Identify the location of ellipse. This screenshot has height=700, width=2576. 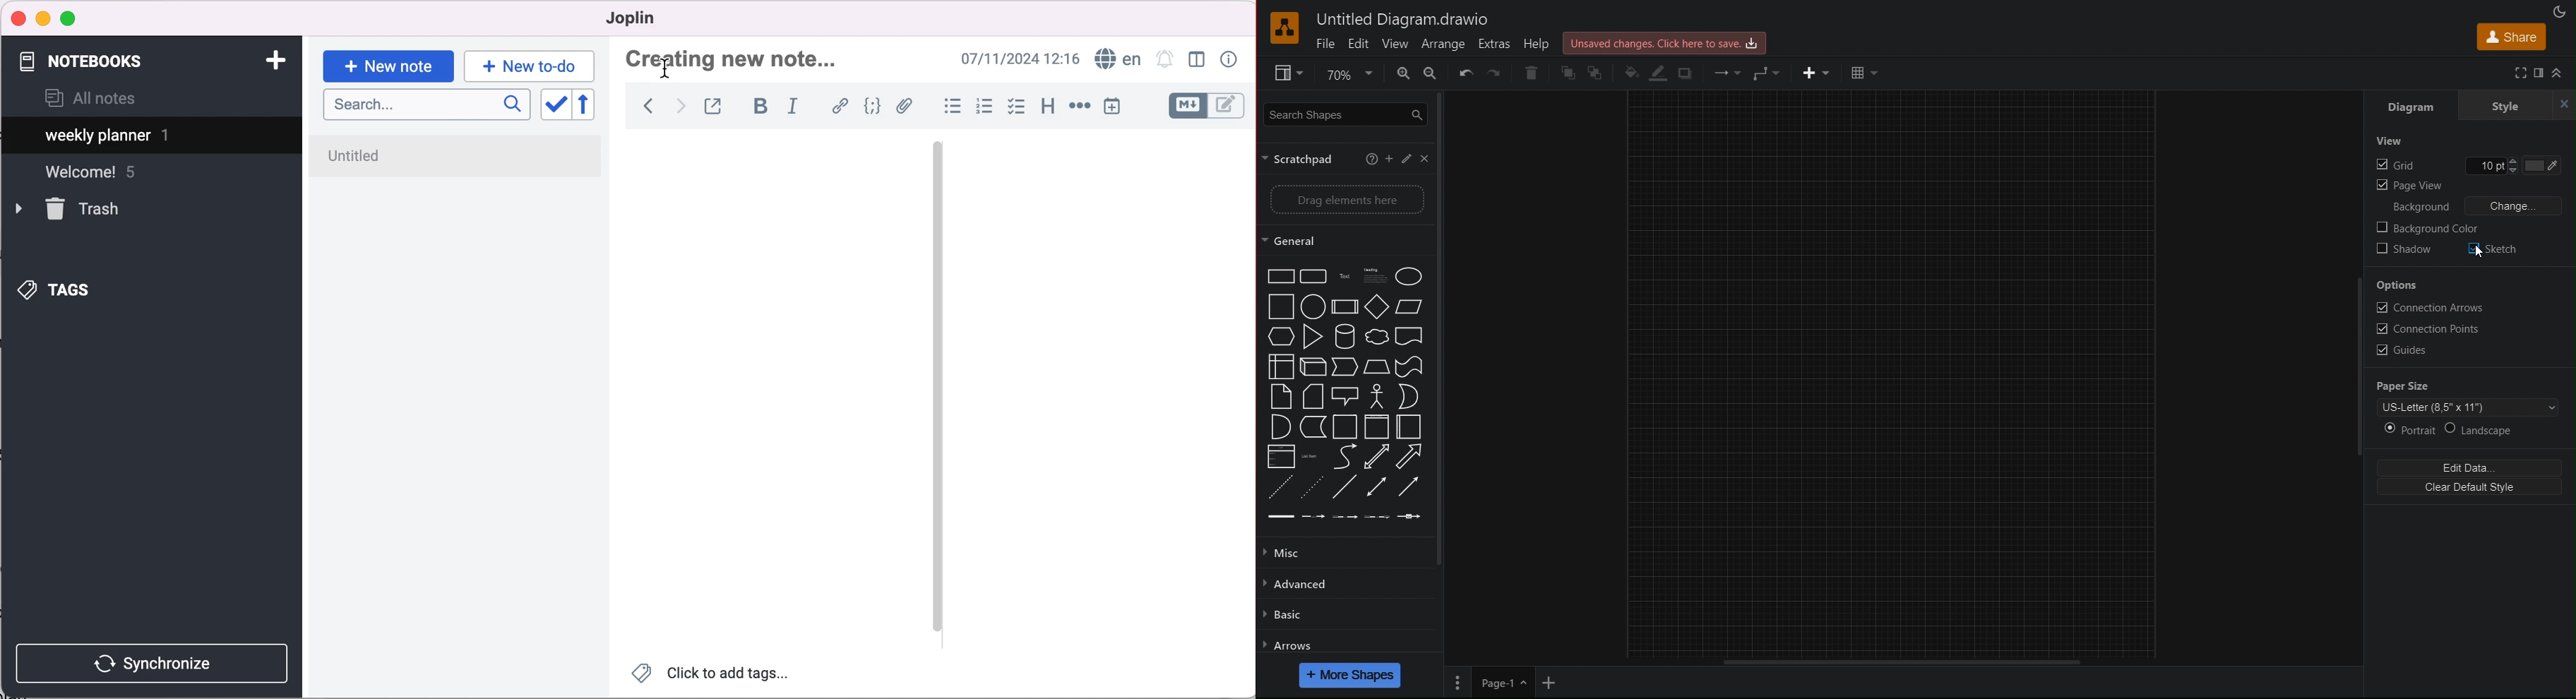
(1408, 277).